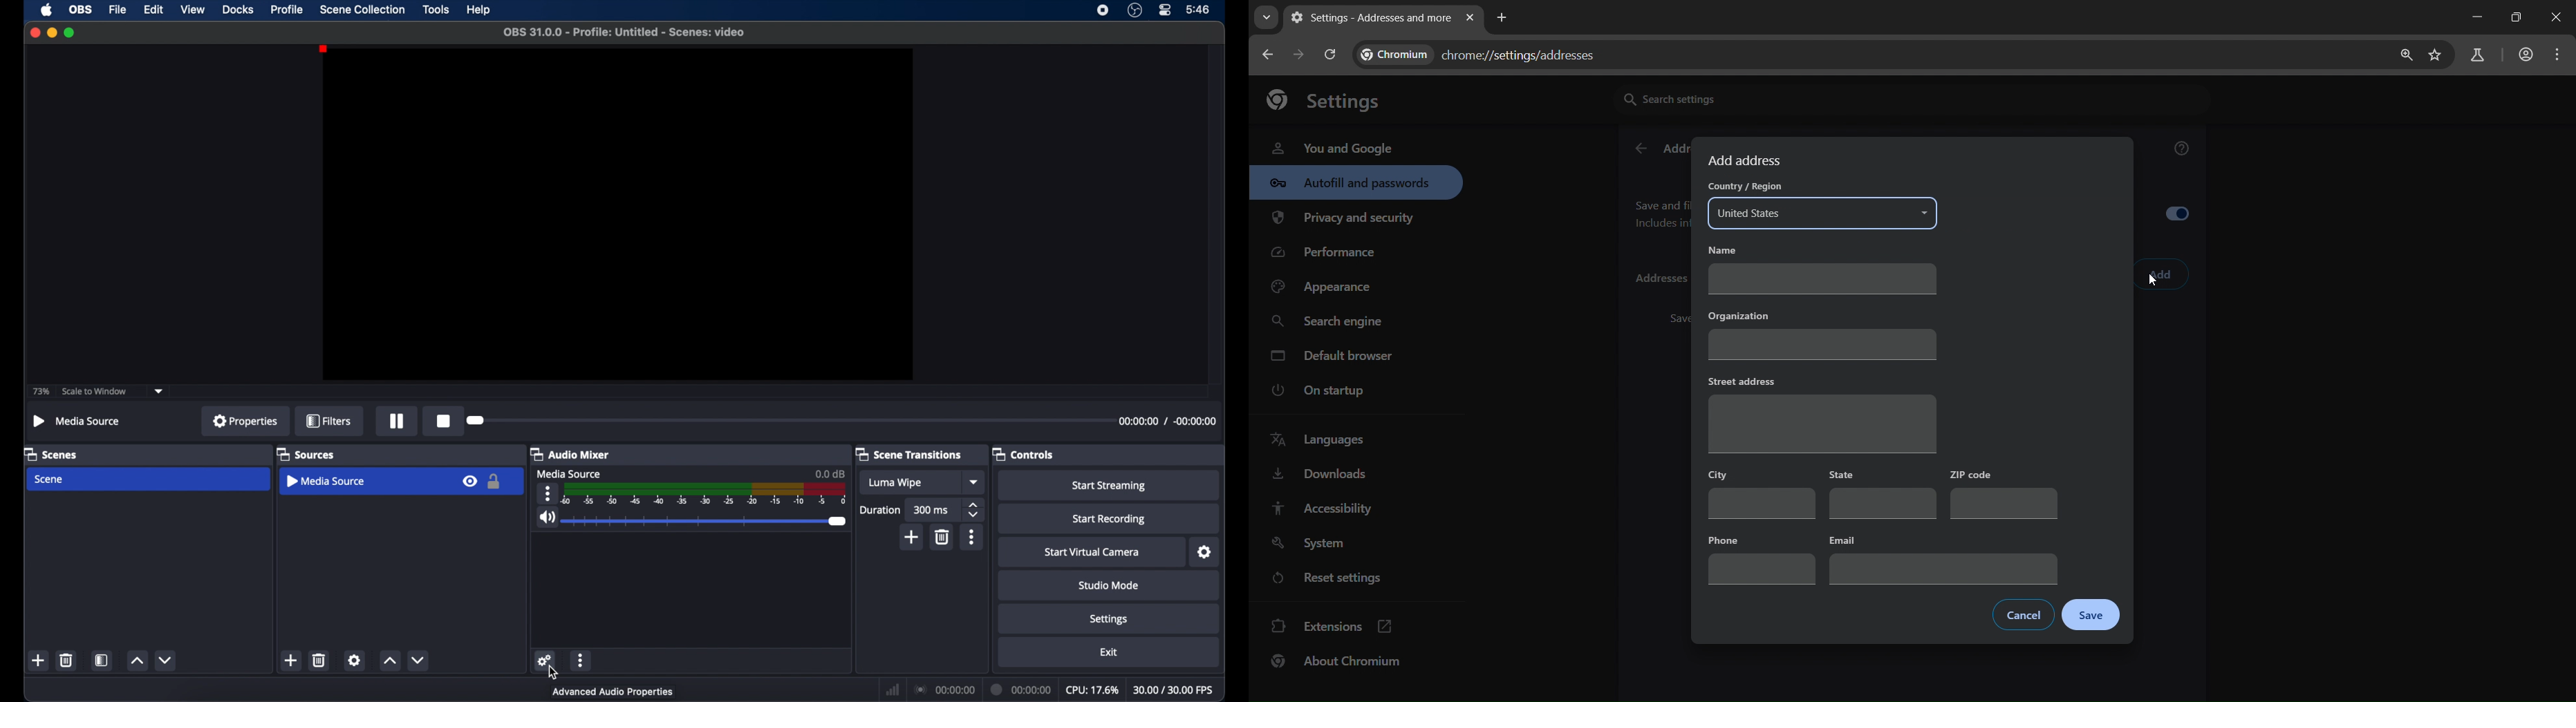 This screenshot has width=2576, height=728. What do you see at coordinates (390, 660) in the screenshot?
I see `increment` at bounding box center [390, 660].